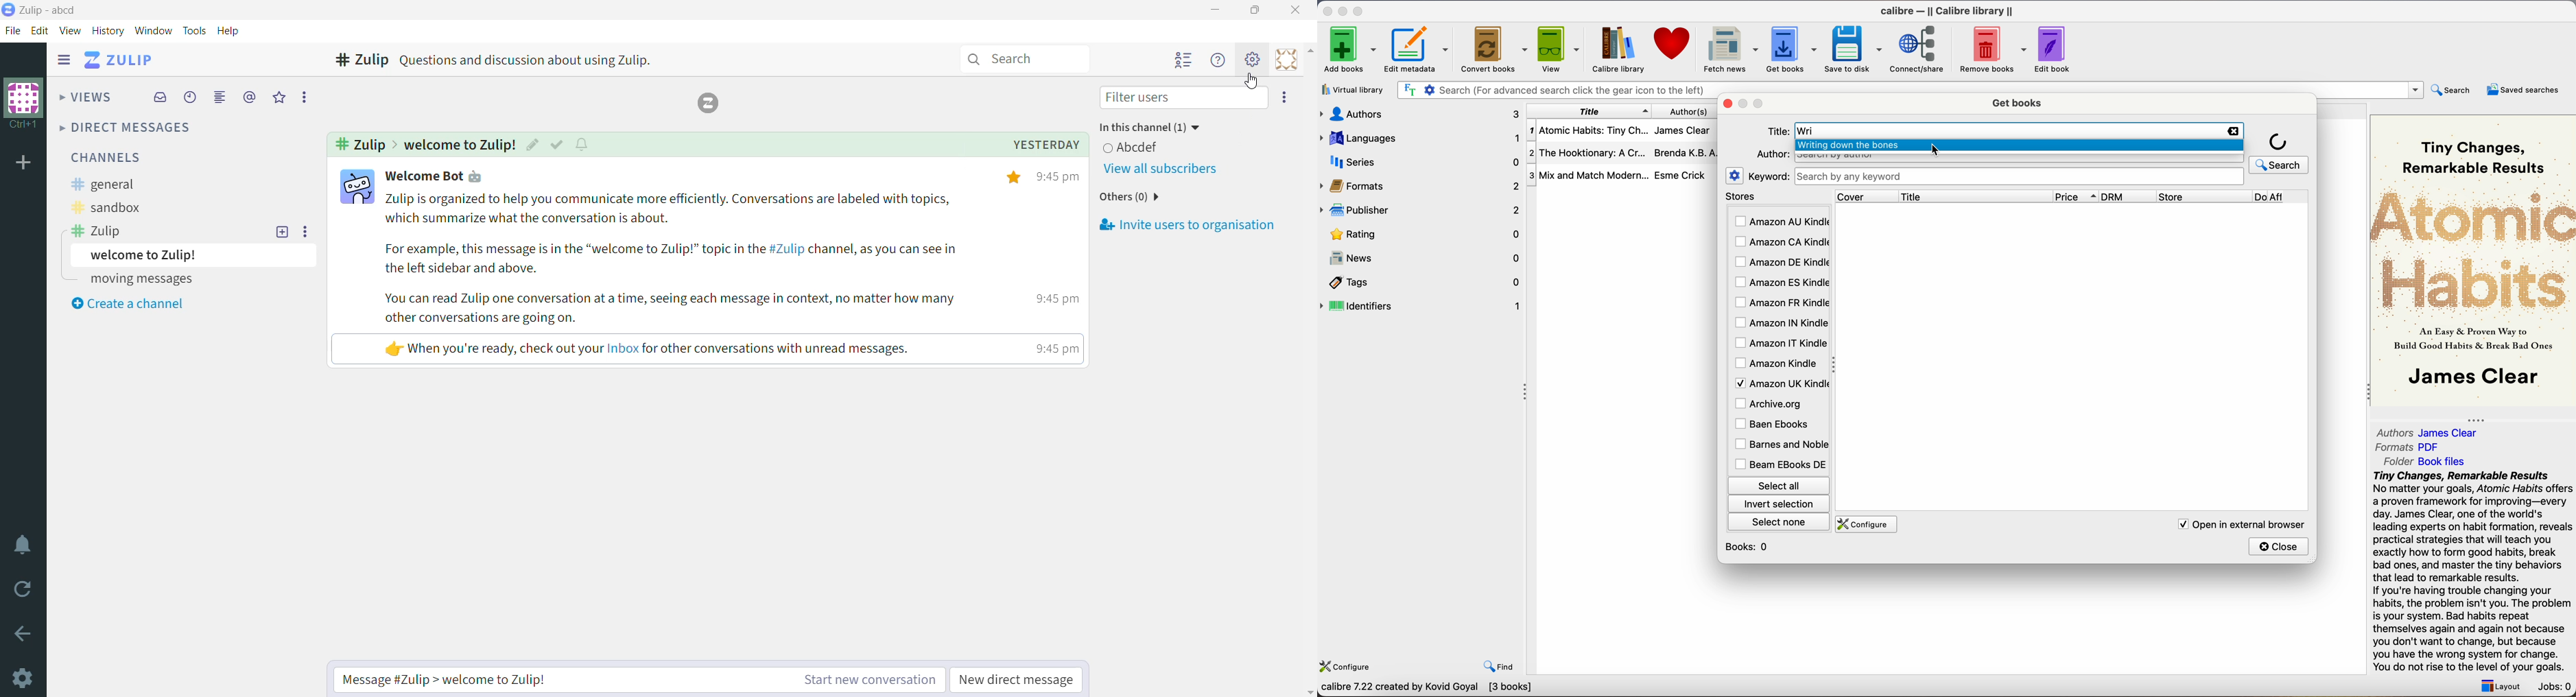  Describe the element at coordinates (193, 255) in the screenshot. I see `welcome to Zulip` at that location.